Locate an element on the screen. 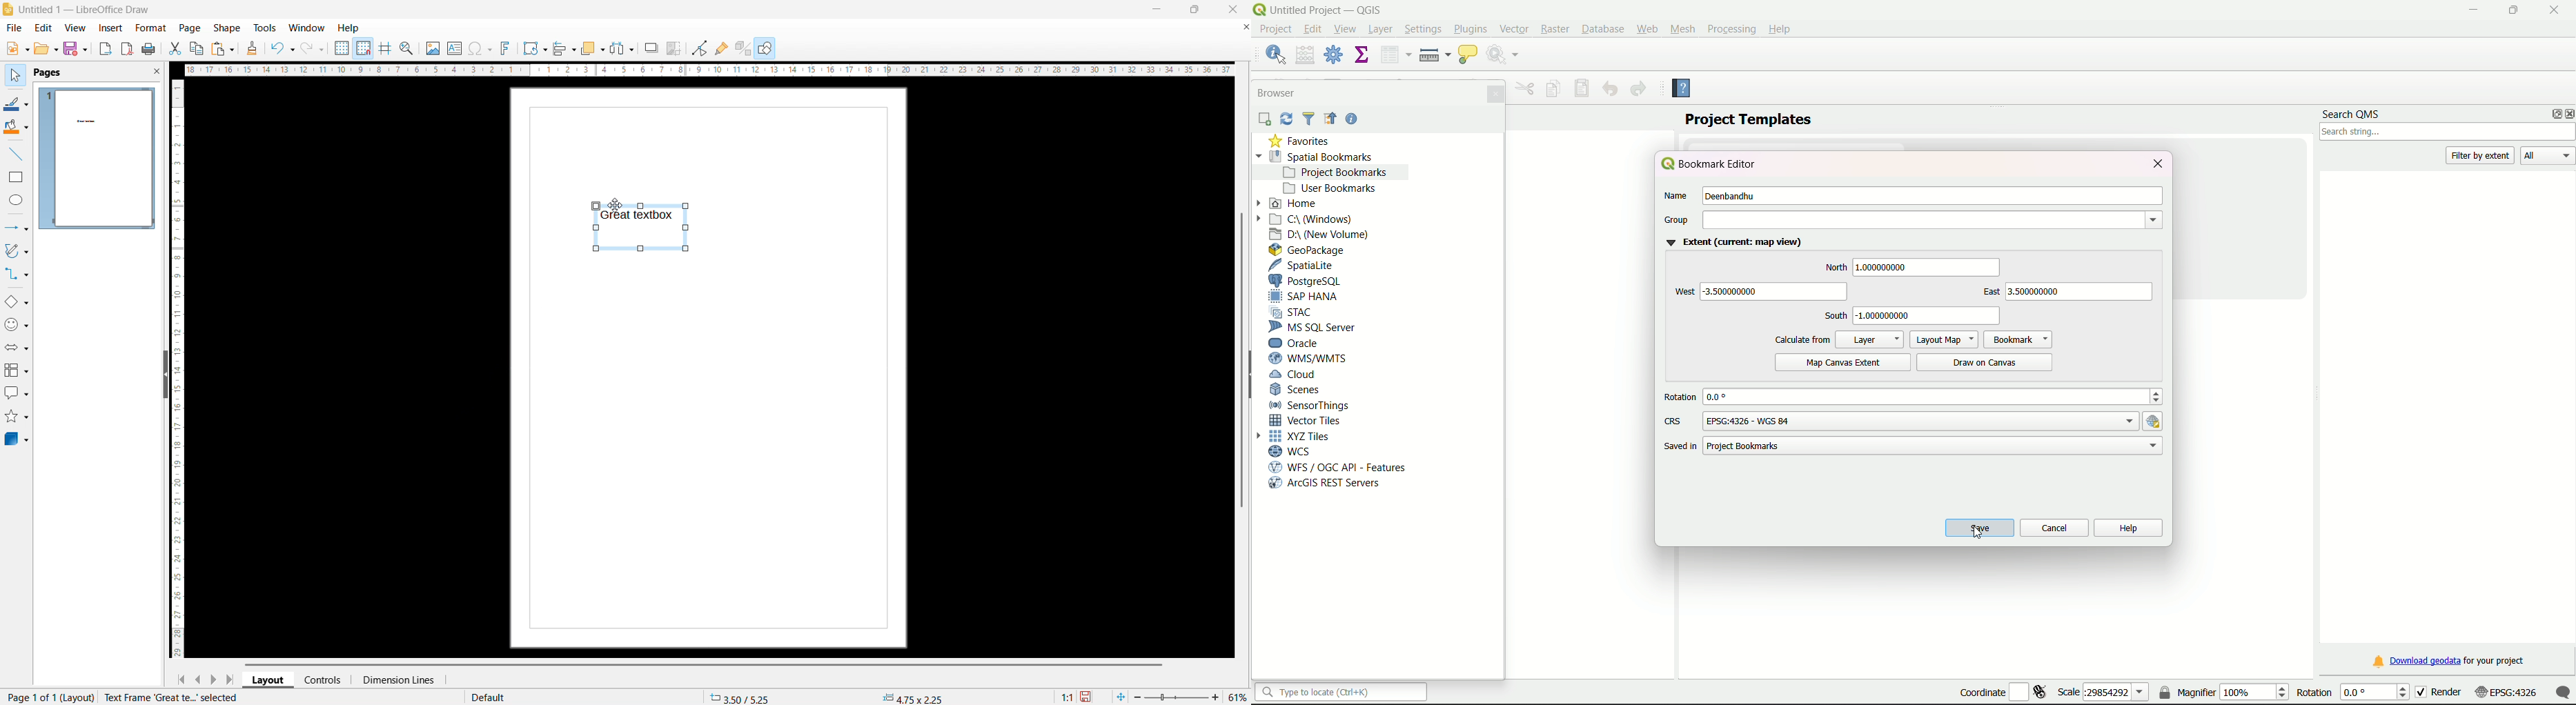 This screenshot has height=728, width=2576. select is located at coordinates (16, 76).